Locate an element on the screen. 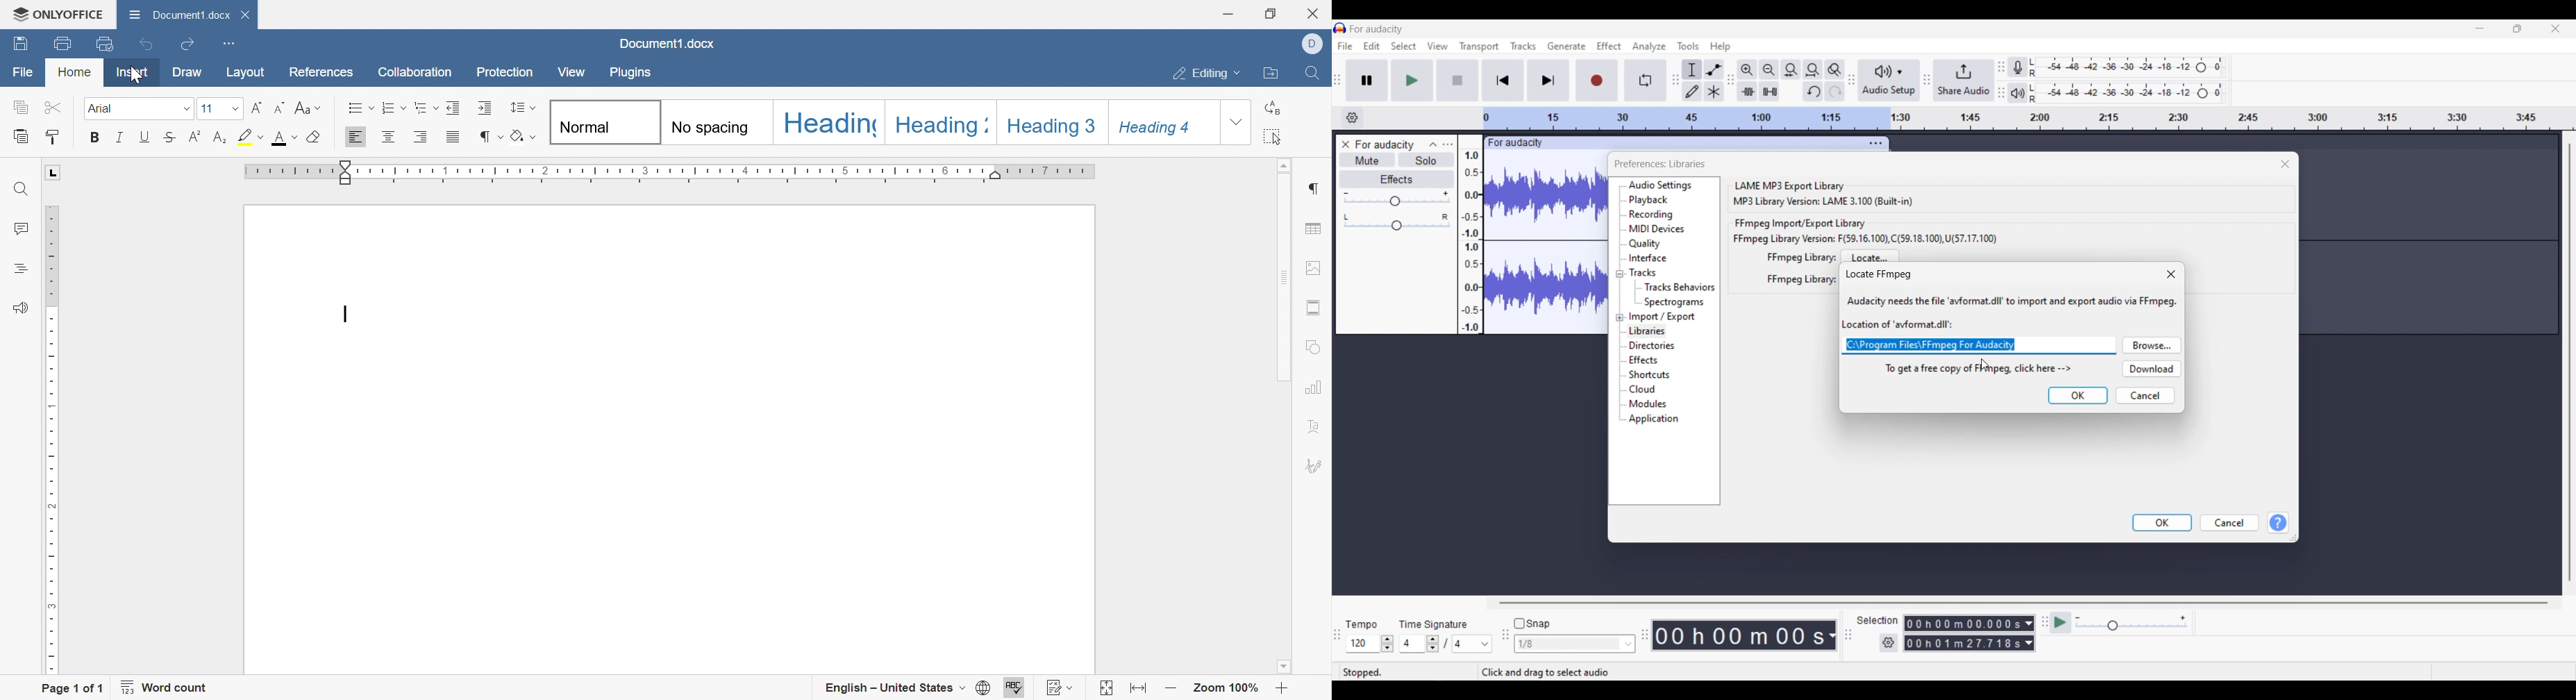 This screenshot has height=700, width=2576. play at speed is located at coordinates (2060, 622).